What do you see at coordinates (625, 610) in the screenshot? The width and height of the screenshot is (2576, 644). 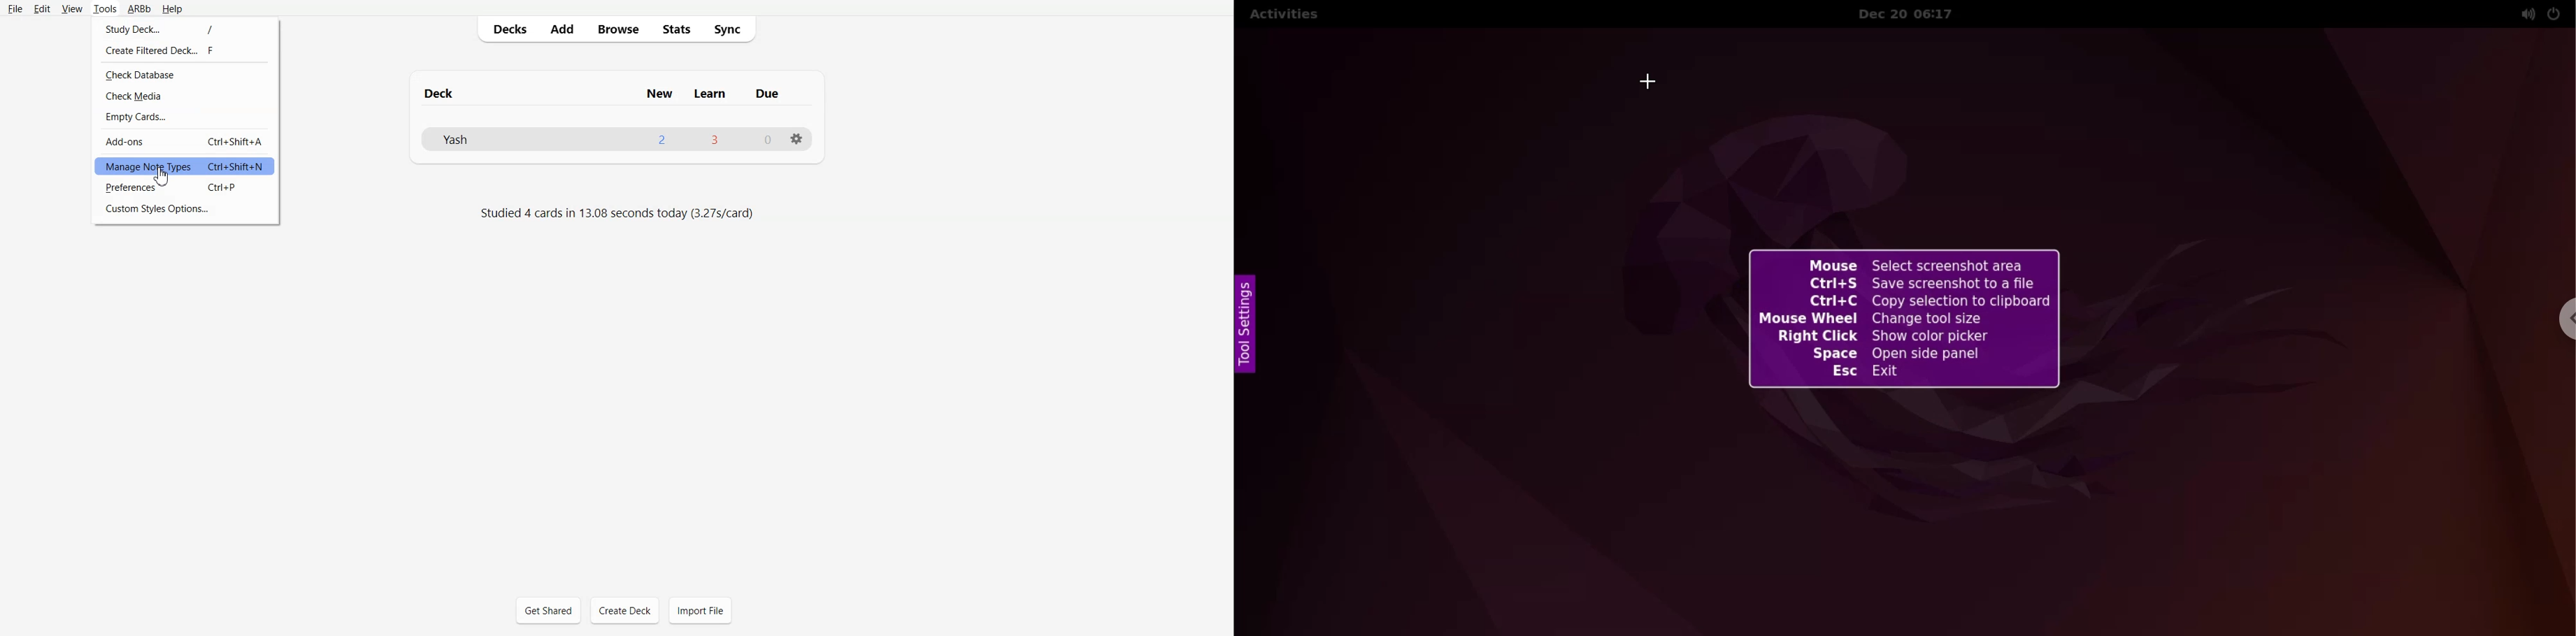 I see `Create Deck` at bounding box center [625, 610].